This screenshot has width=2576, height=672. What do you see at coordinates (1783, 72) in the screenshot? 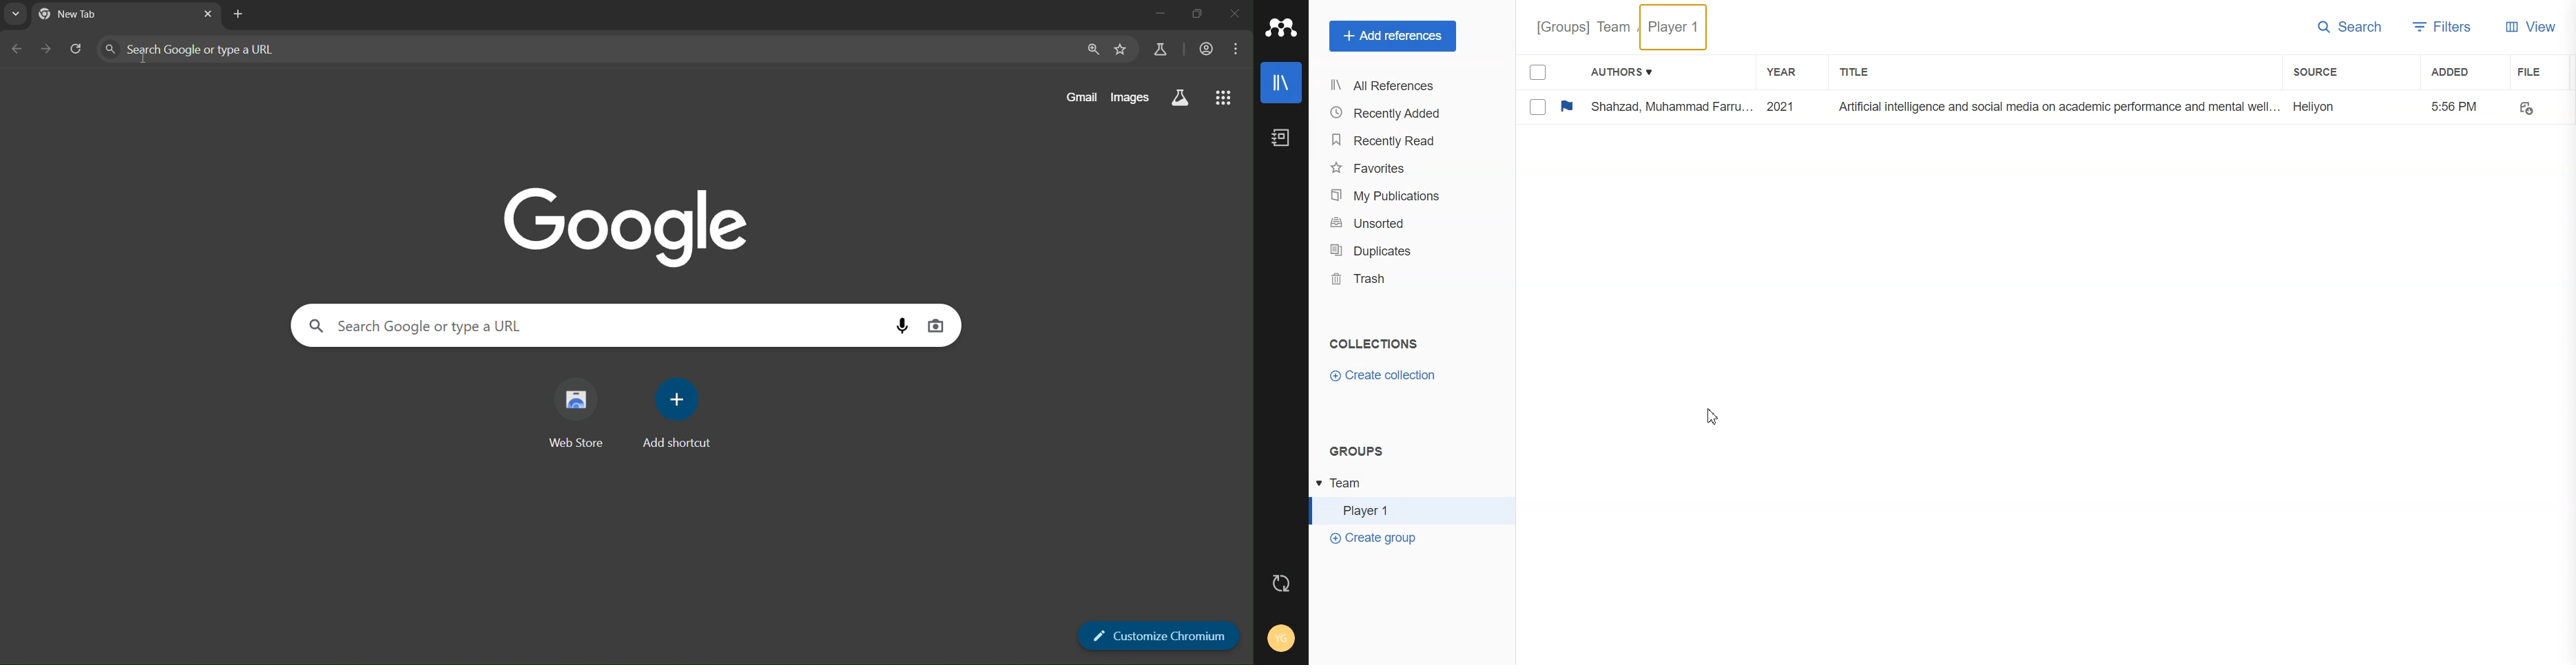
I see `Year` at bounding box center [1783, 72].